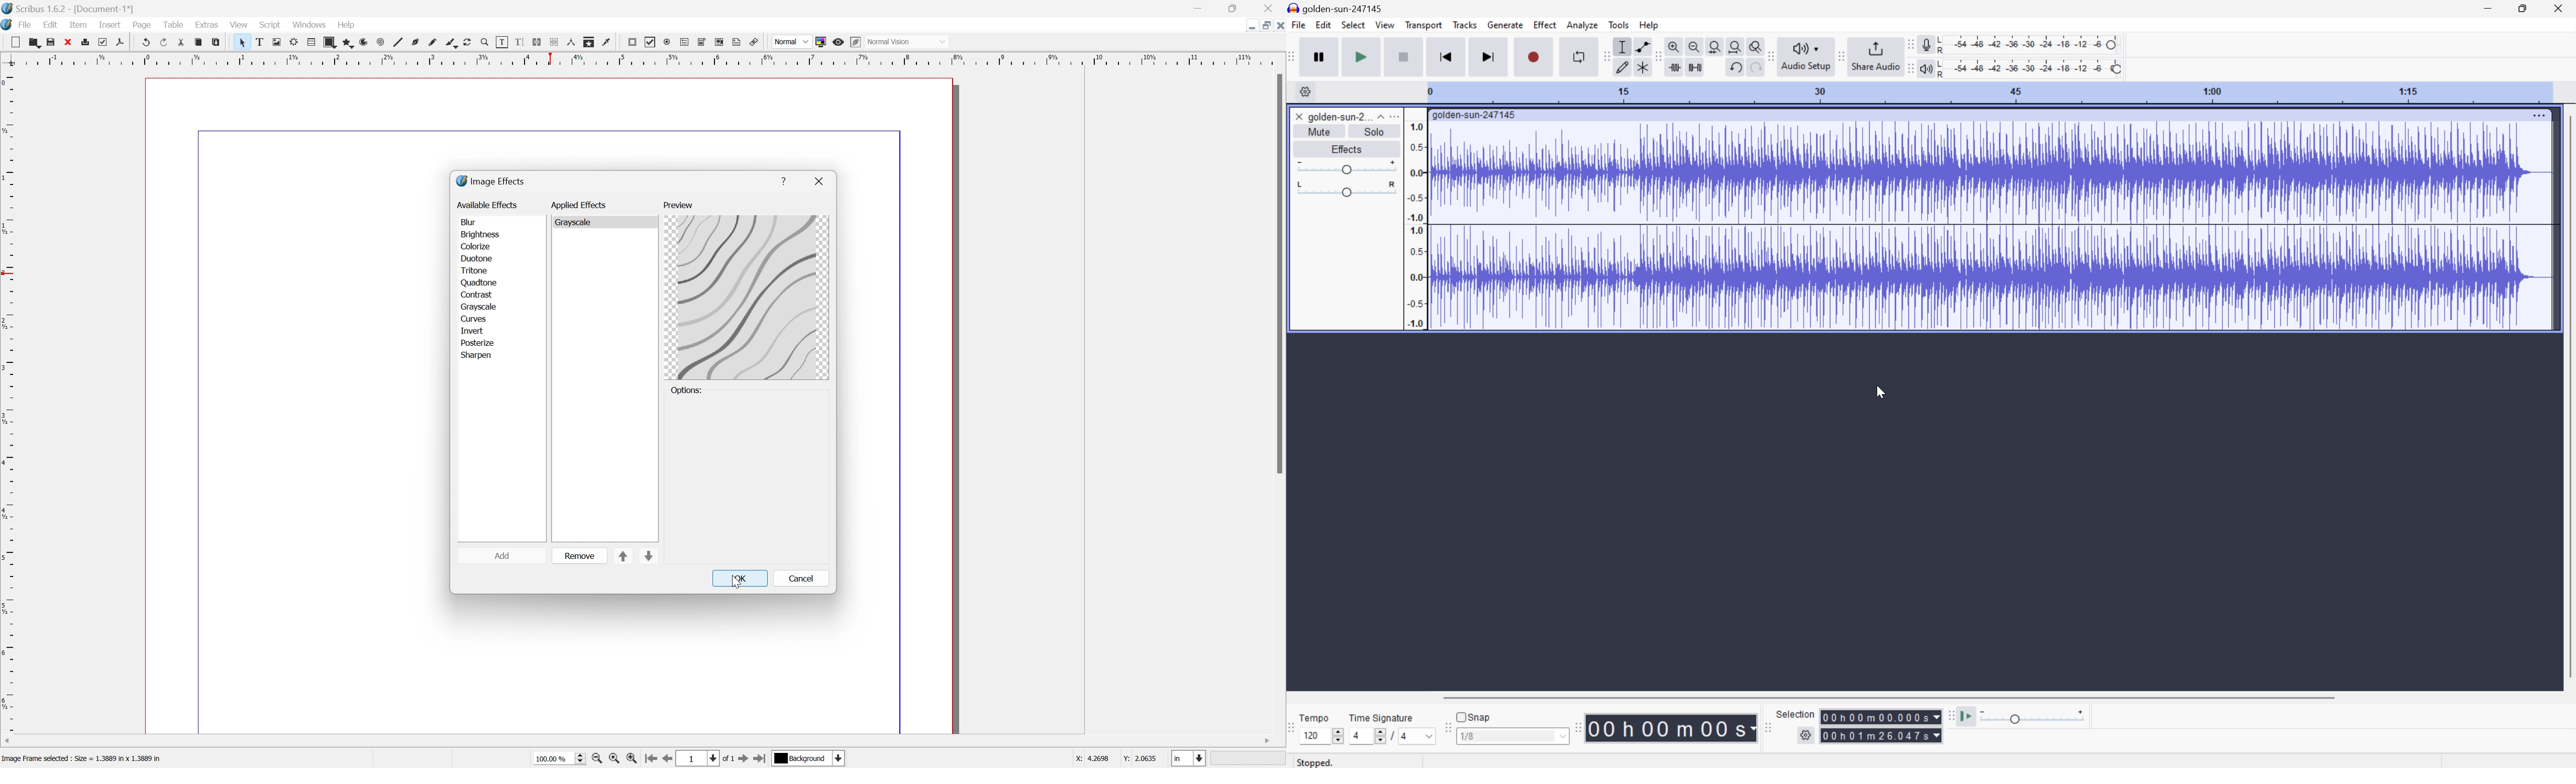  What do you see at coordinates (296, 43) in the screenshot?
I see `Render frame` at bounding box center [296, 43].